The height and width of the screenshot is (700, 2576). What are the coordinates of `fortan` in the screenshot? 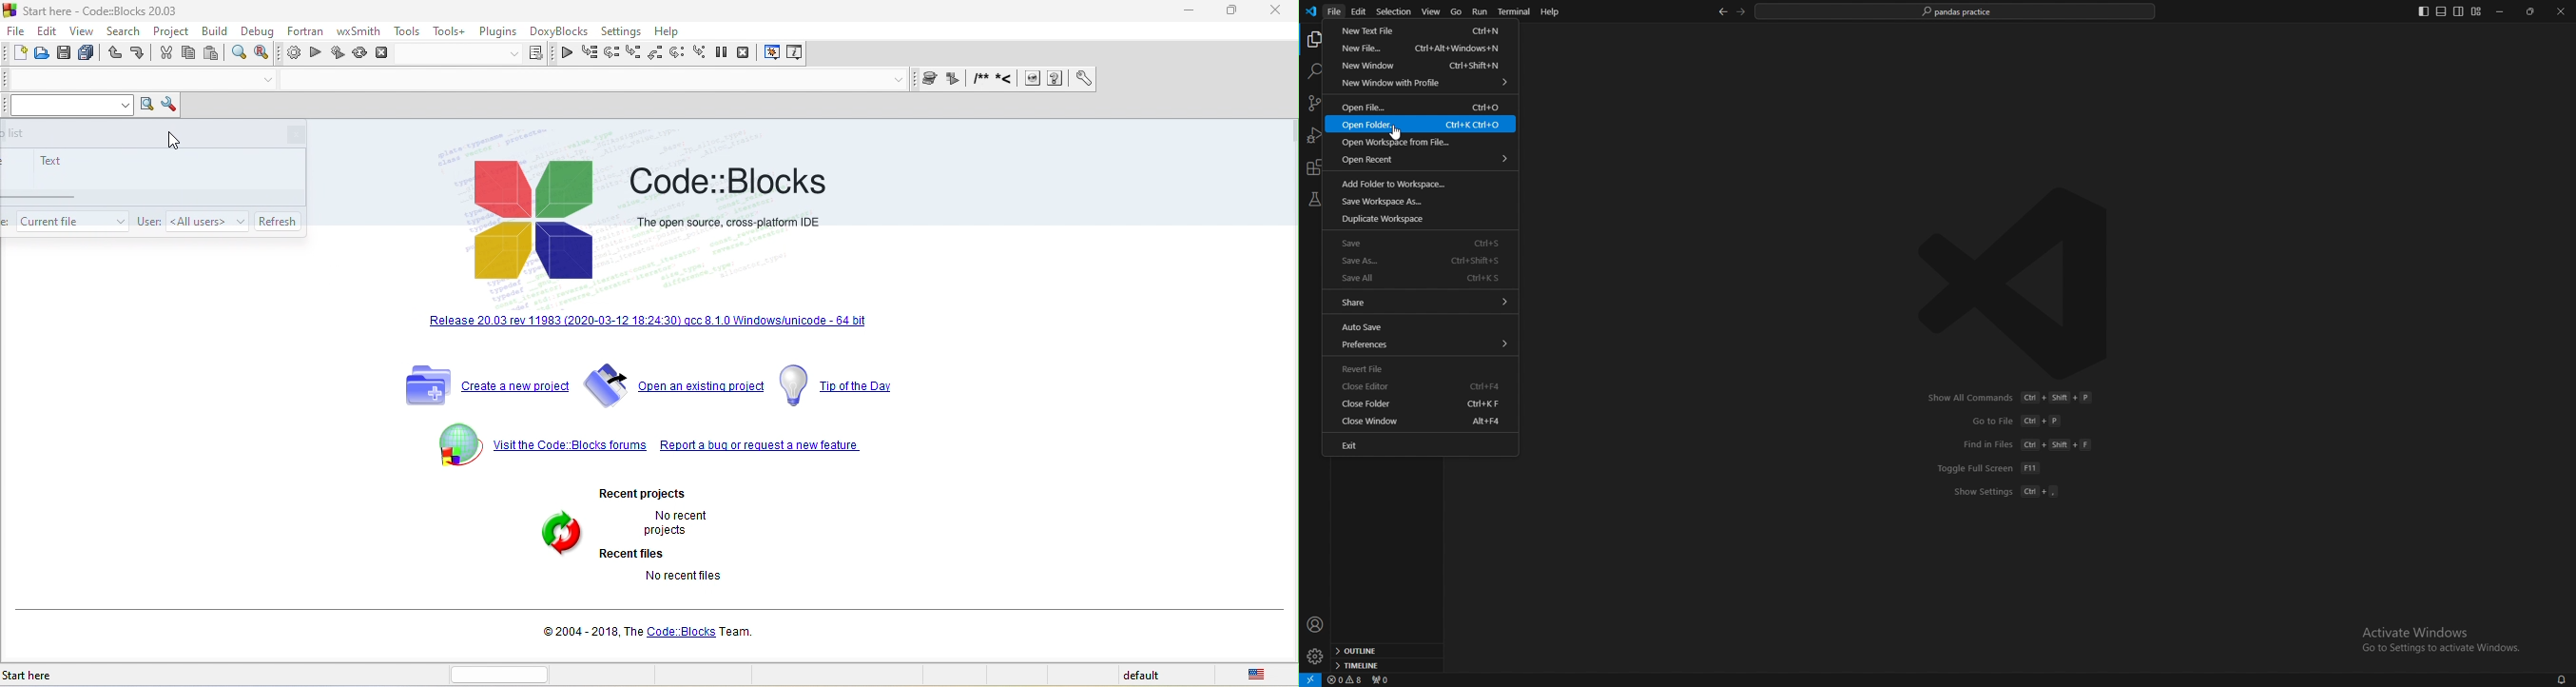 It's located at (302, 33).